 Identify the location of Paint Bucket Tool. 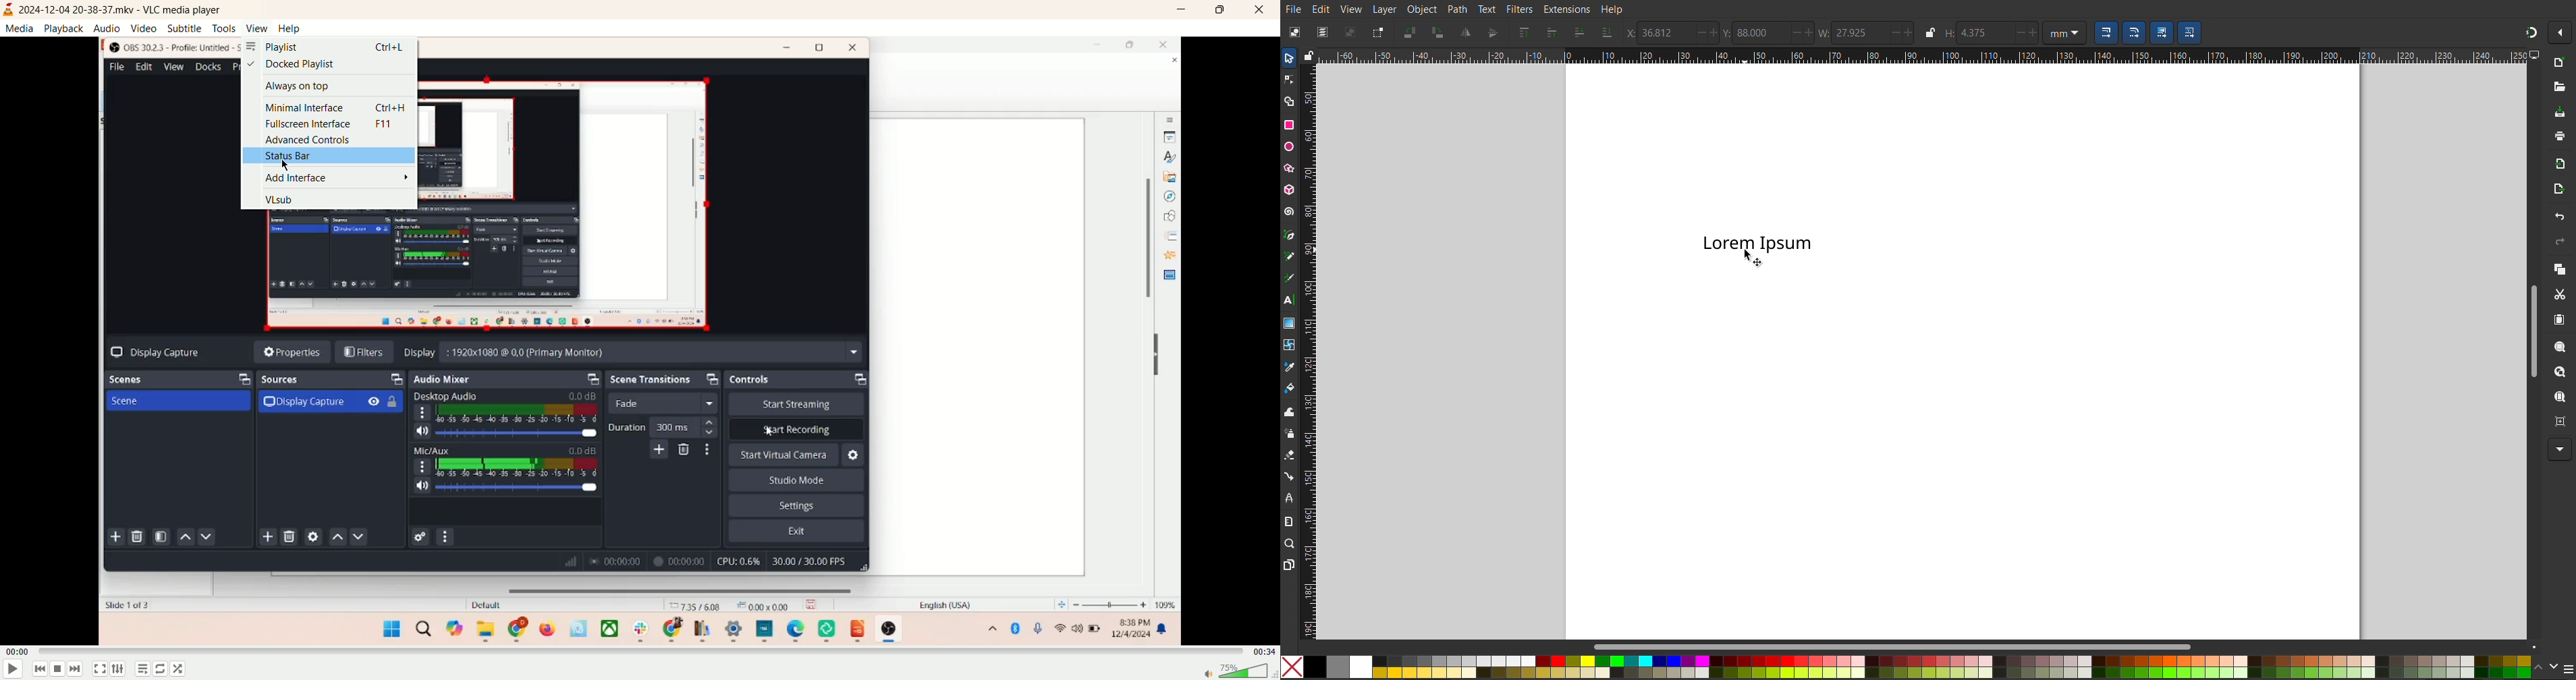
(1291, 385).